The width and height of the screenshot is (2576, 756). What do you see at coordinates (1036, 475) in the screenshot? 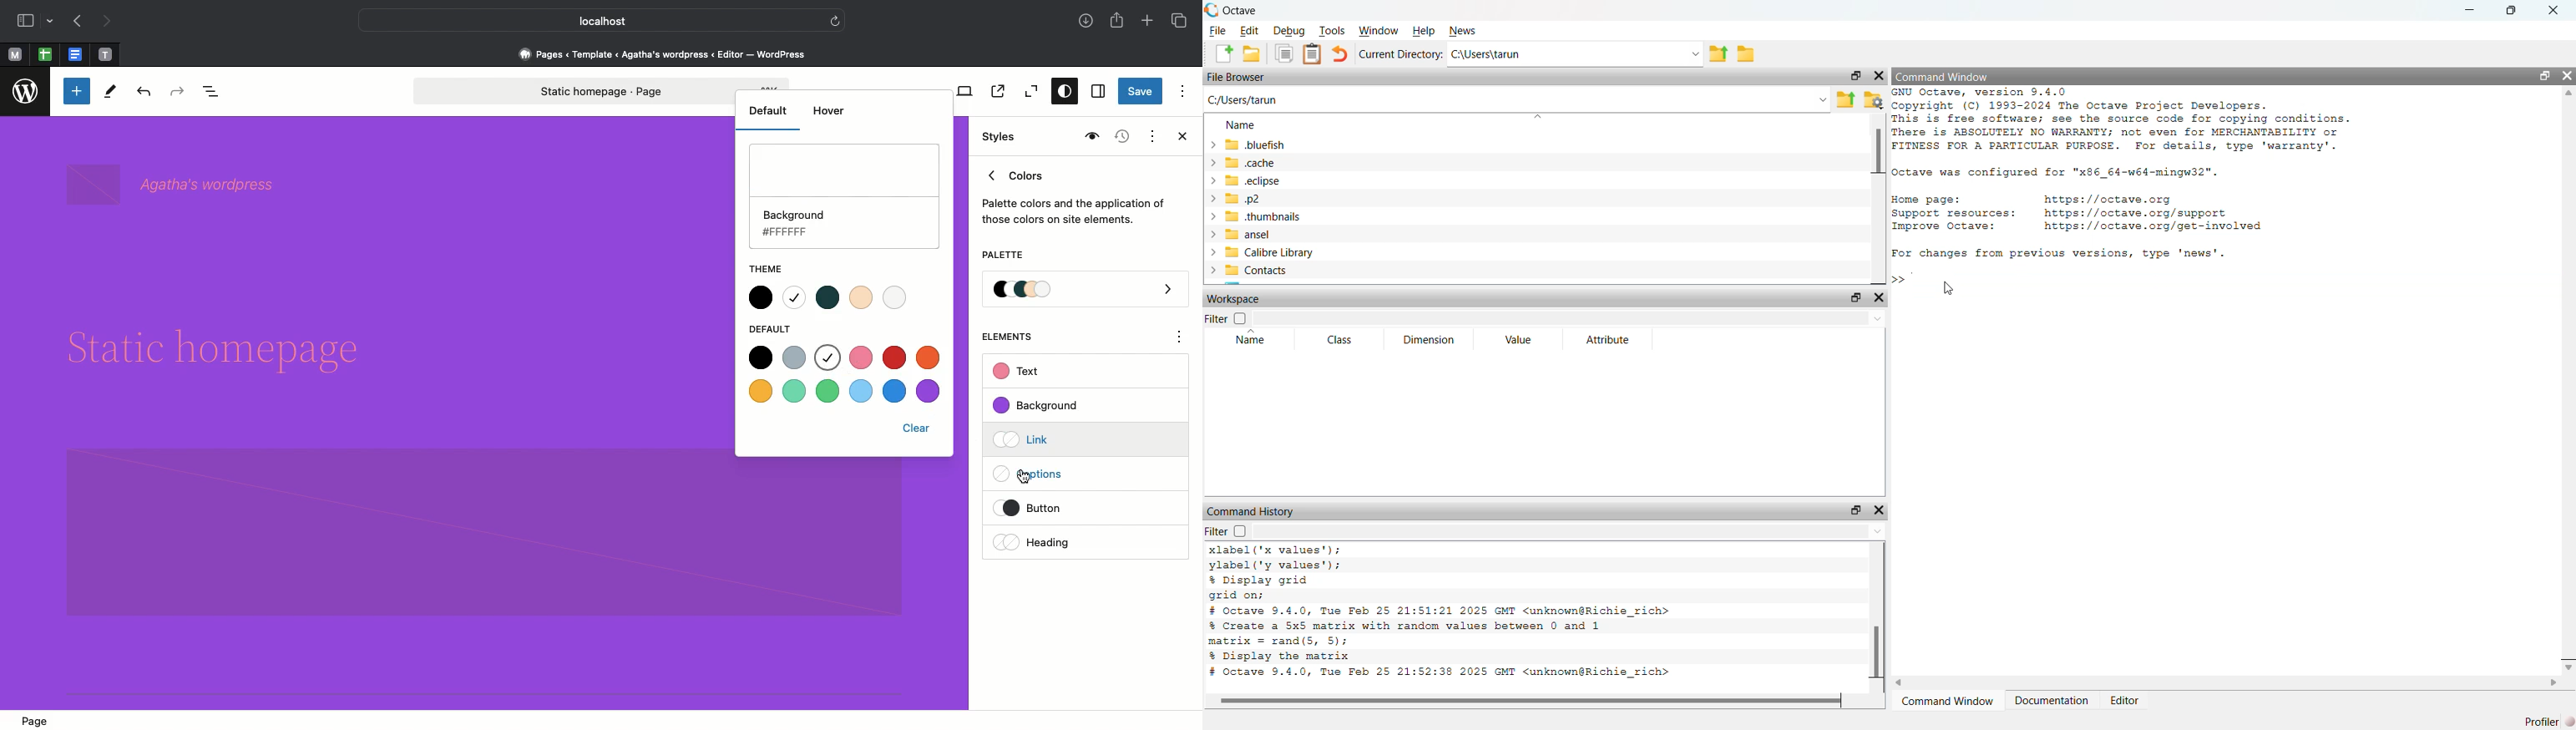
I see `Captions` at bounding box center [1036, 475].